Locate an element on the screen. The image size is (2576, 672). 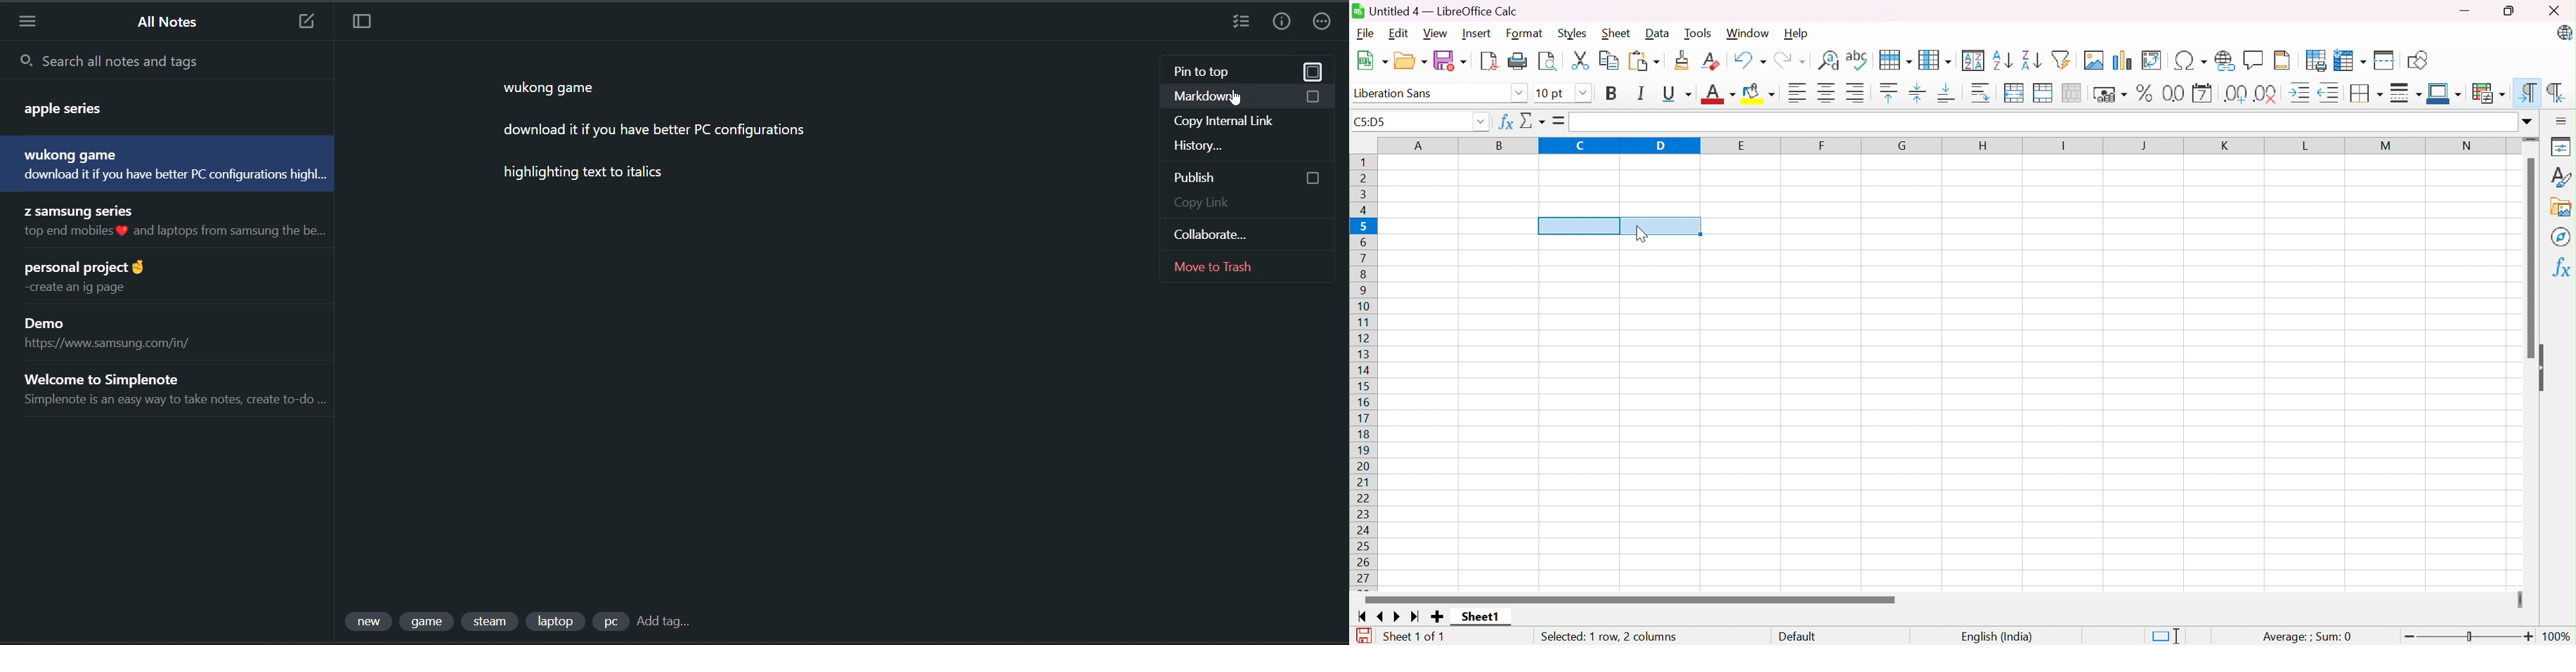
copy internal link is located at coordinates (1233, 122).